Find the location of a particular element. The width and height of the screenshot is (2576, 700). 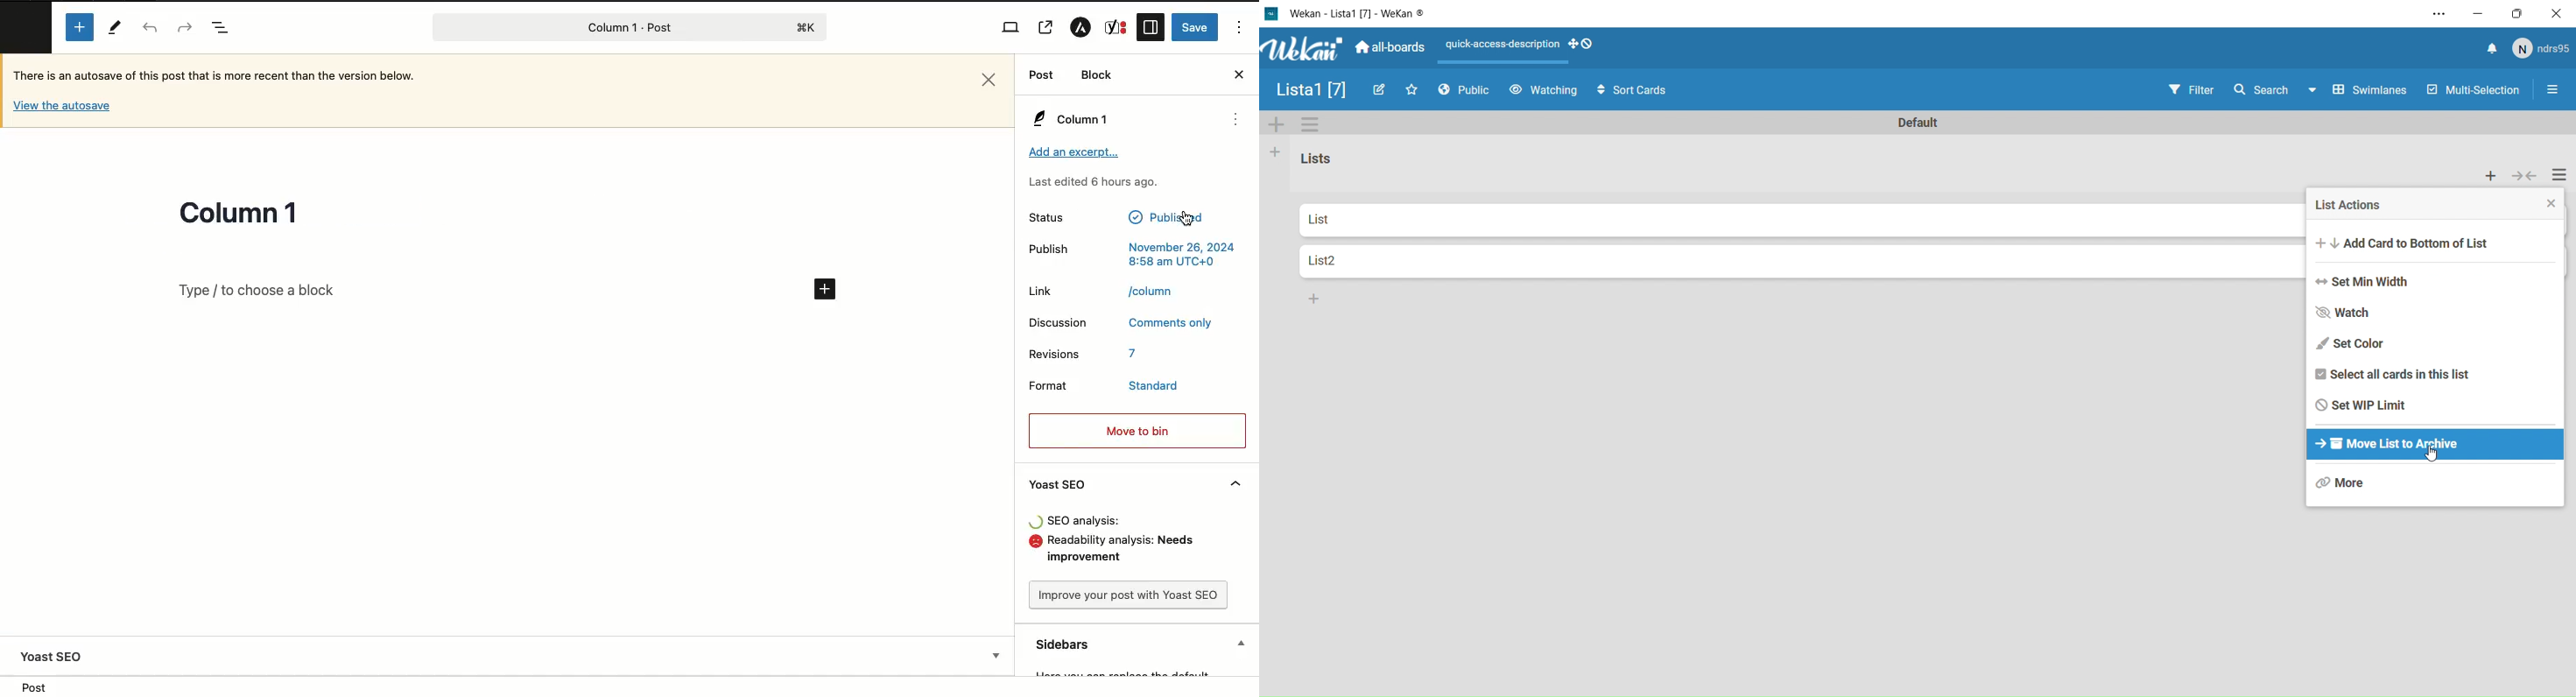

Sidebars is located at coordinates (1141, 644).